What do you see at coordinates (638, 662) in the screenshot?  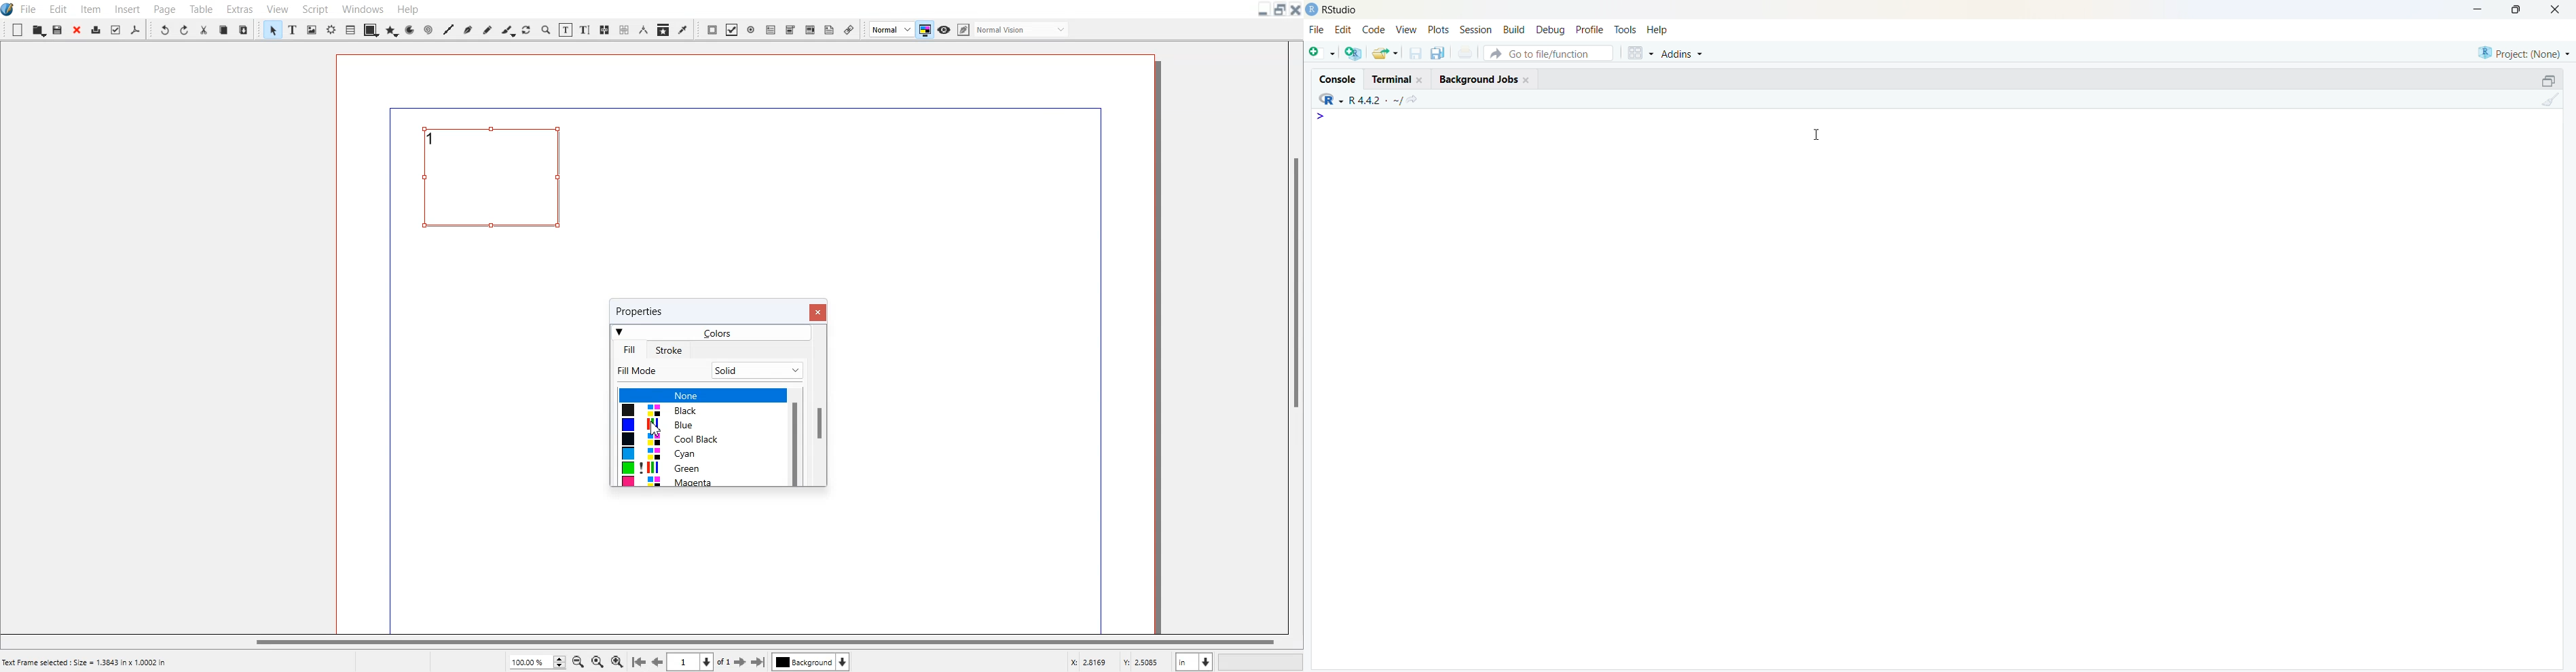 I see `Go to first Page` at bounding box center [638, 662].